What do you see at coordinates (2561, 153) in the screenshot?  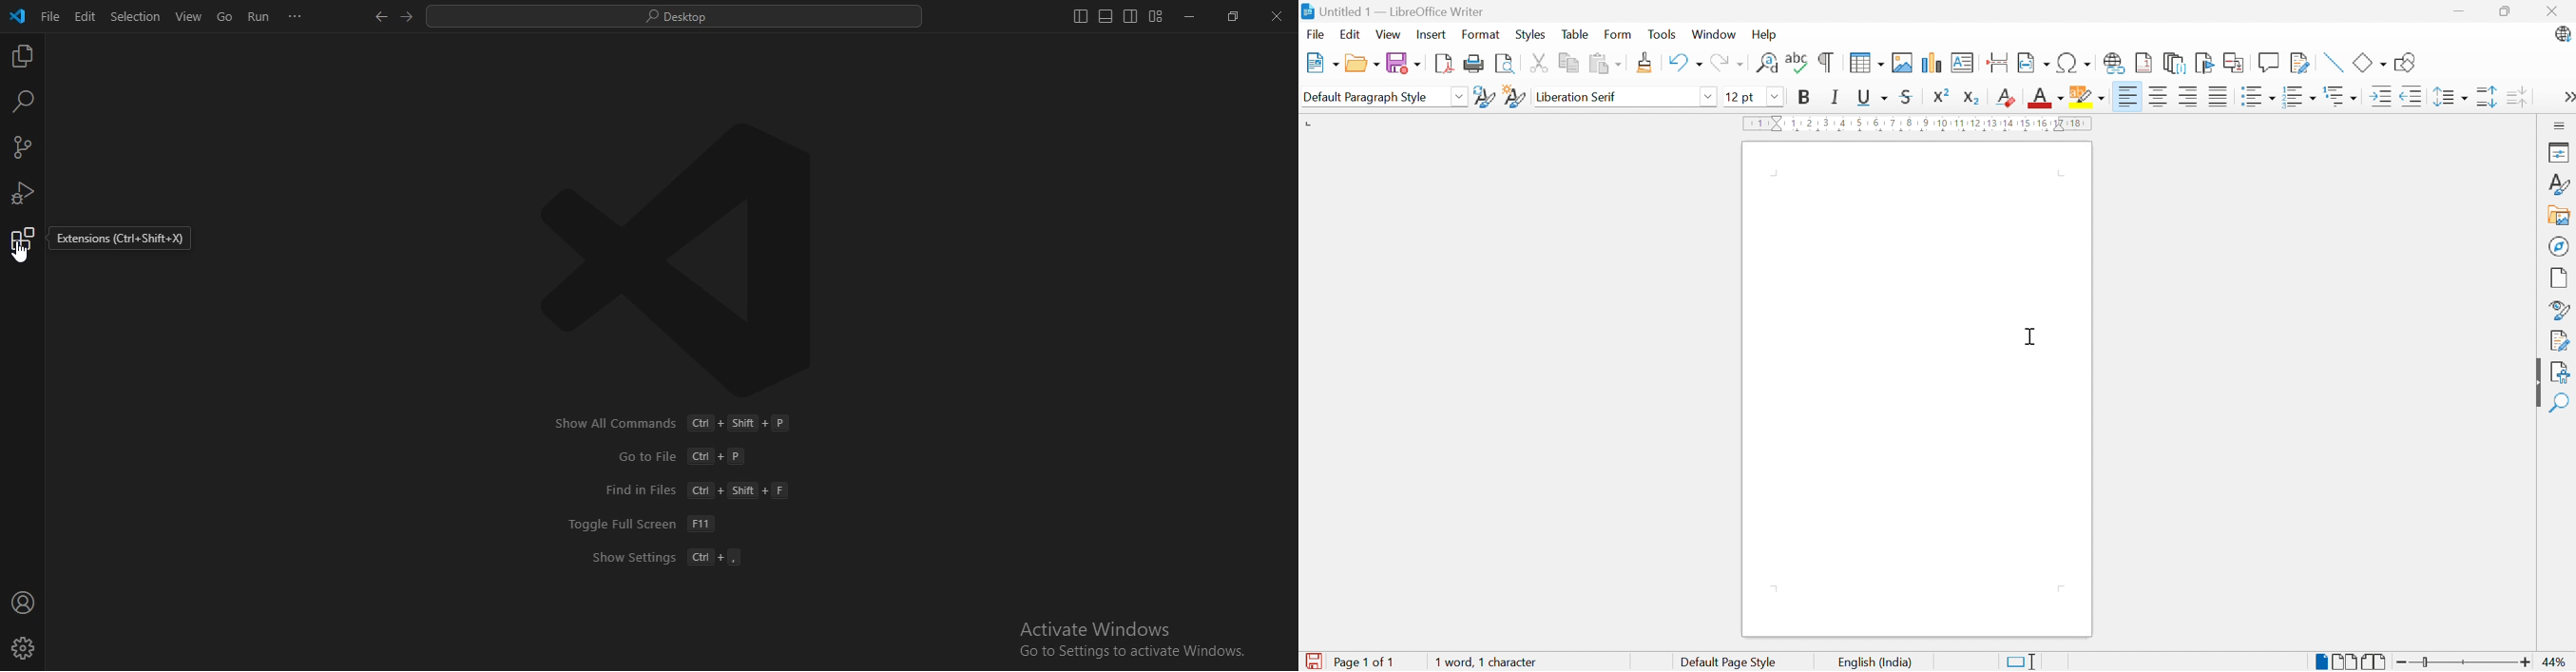 I see `Properties` at bounding box center [2561, 153].